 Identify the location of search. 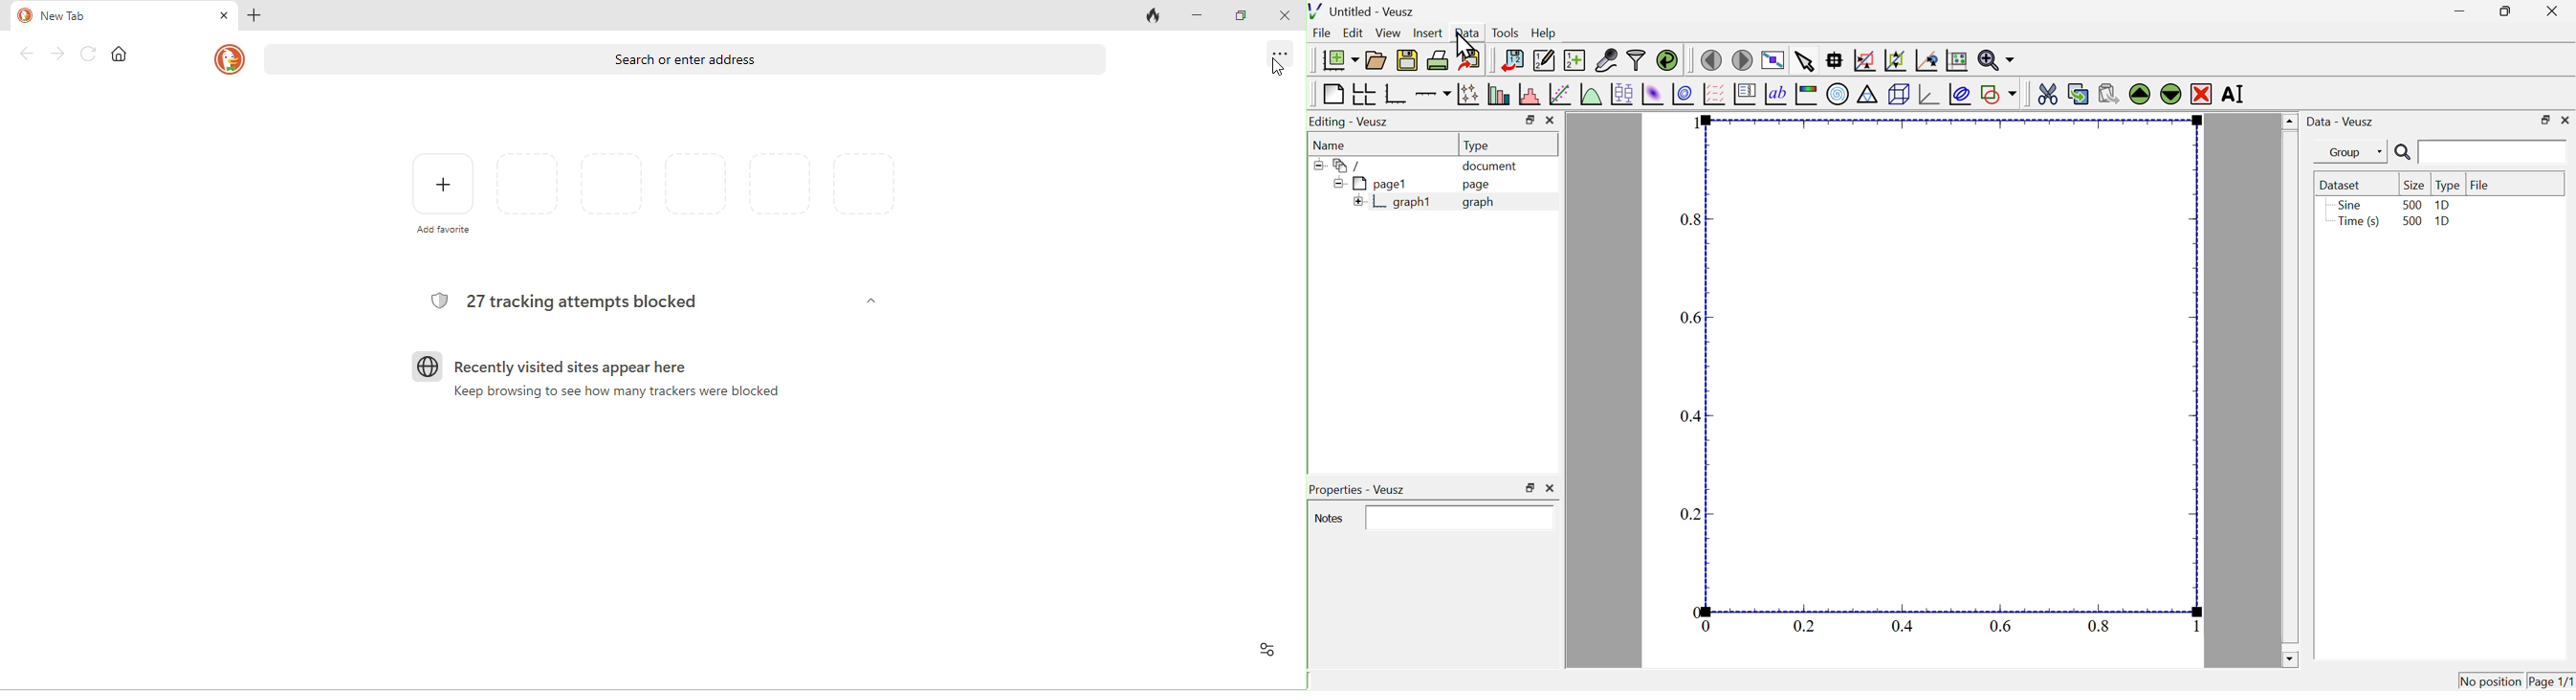
(2478, 153).